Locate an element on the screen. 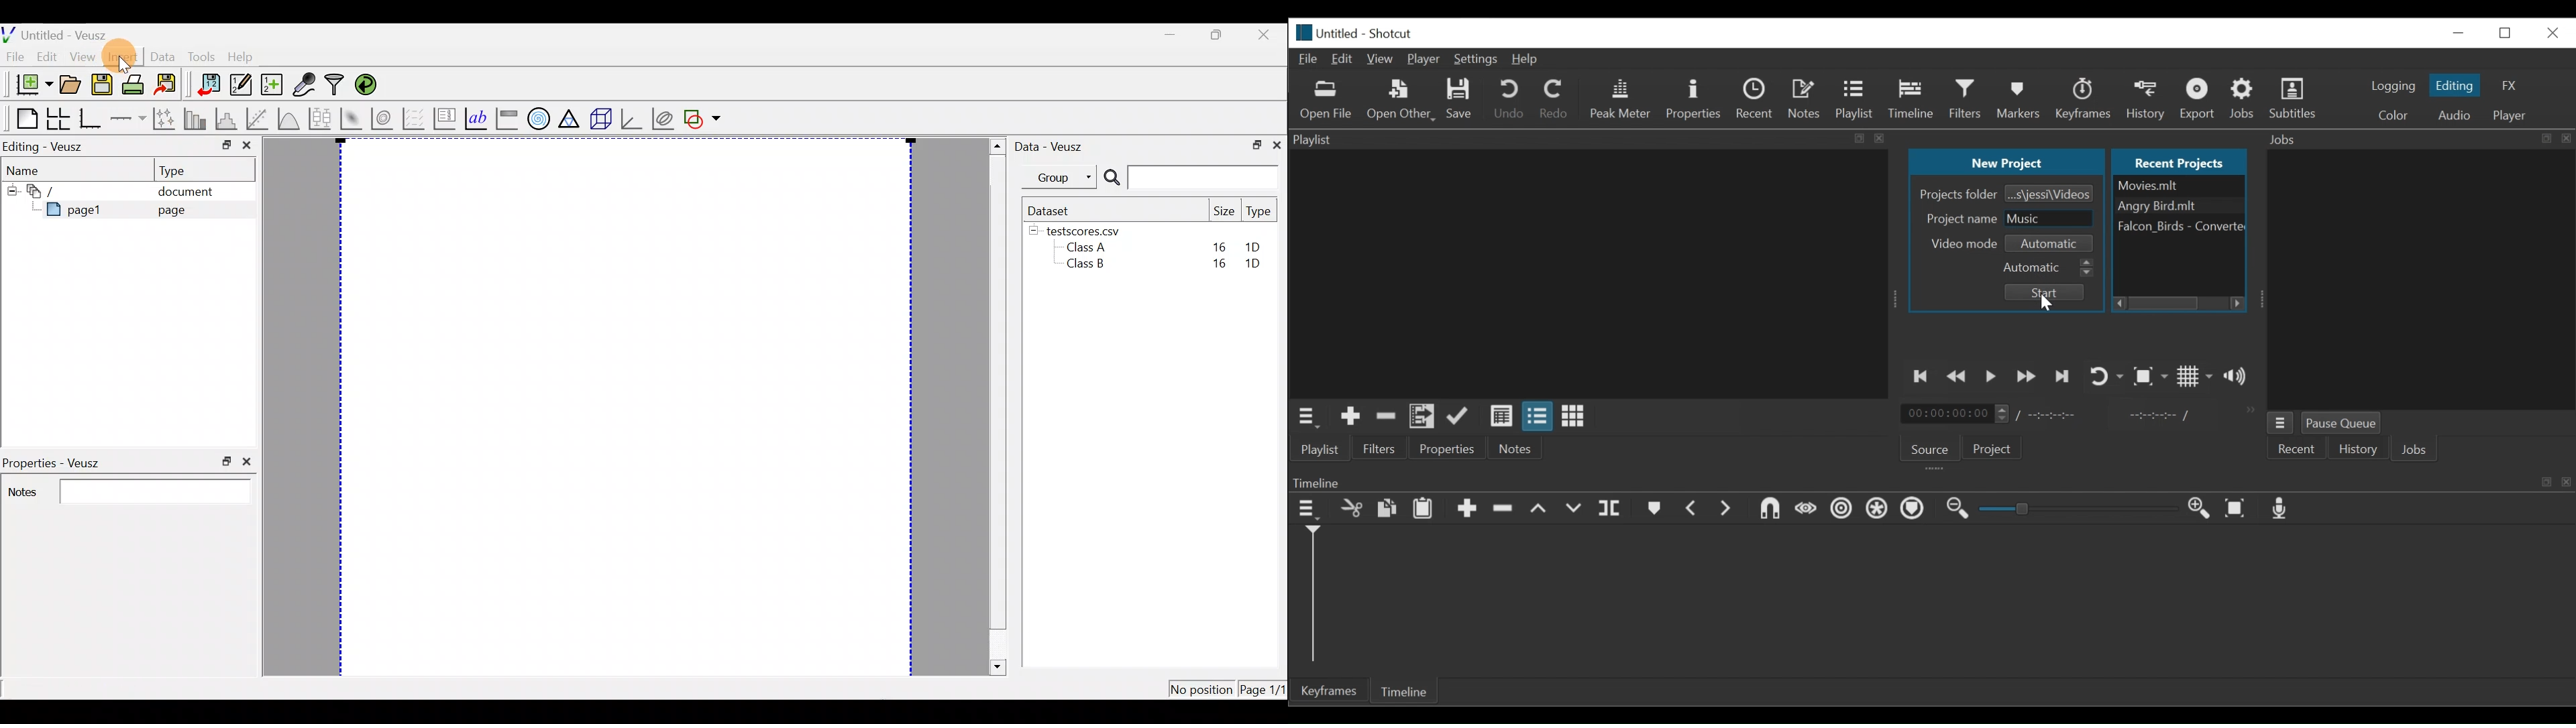  Start is located at coordinates (2047, 292).